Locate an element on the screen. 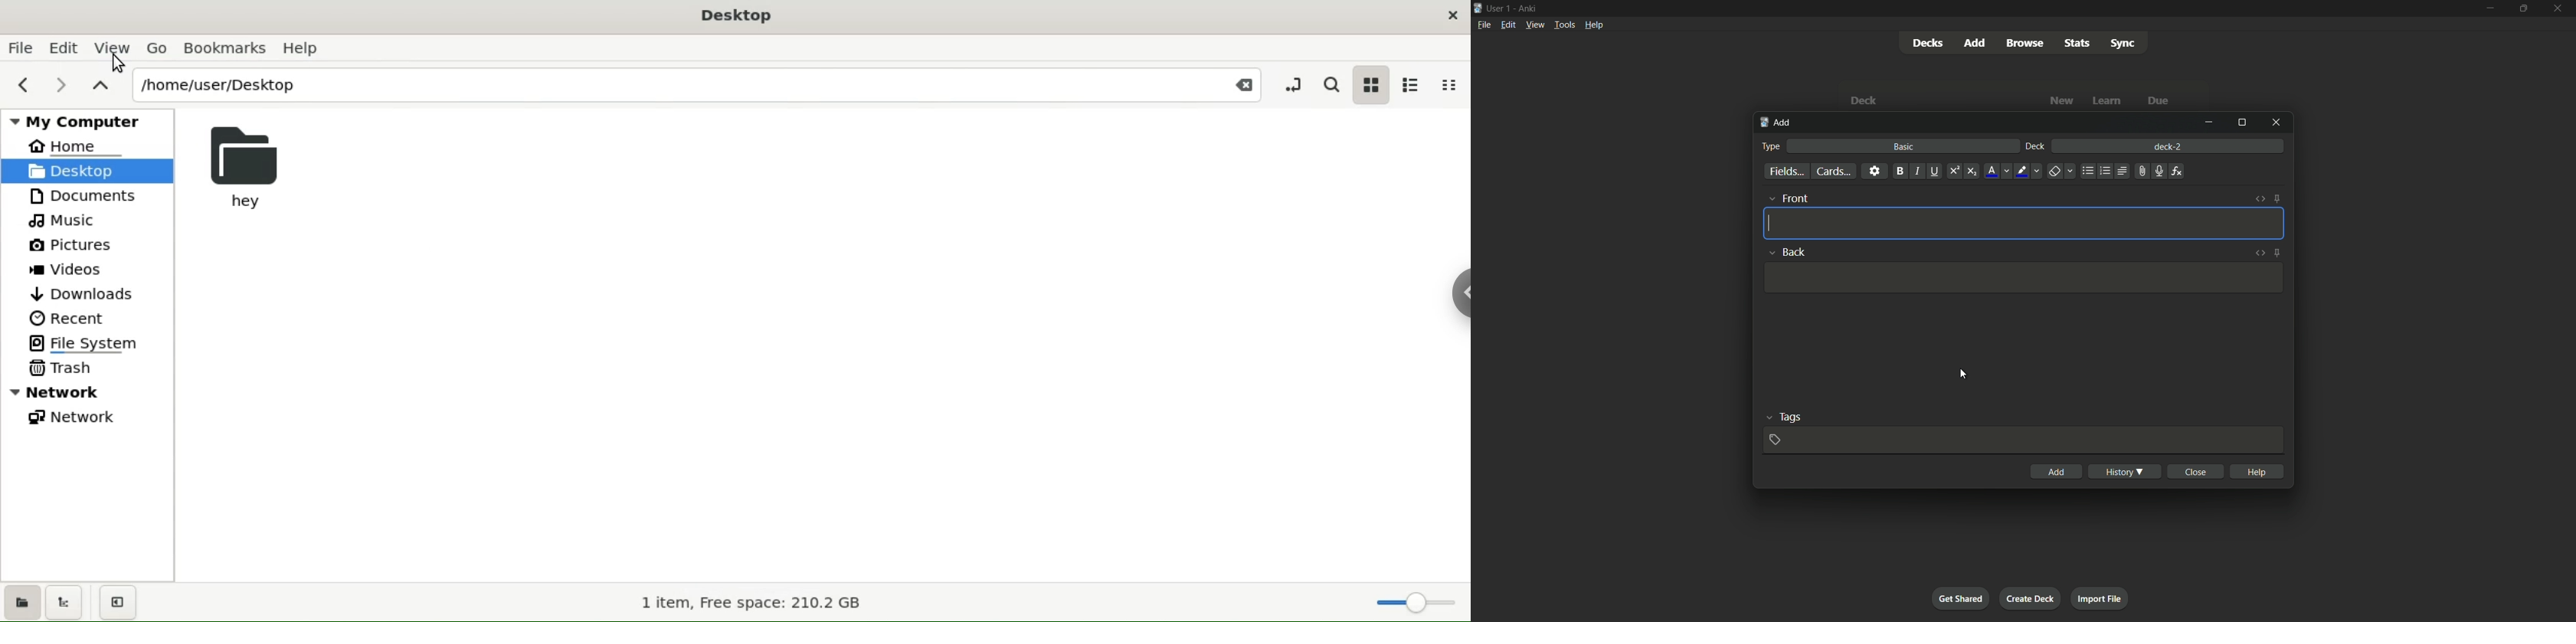  due is located at coordinates (2157, 101).